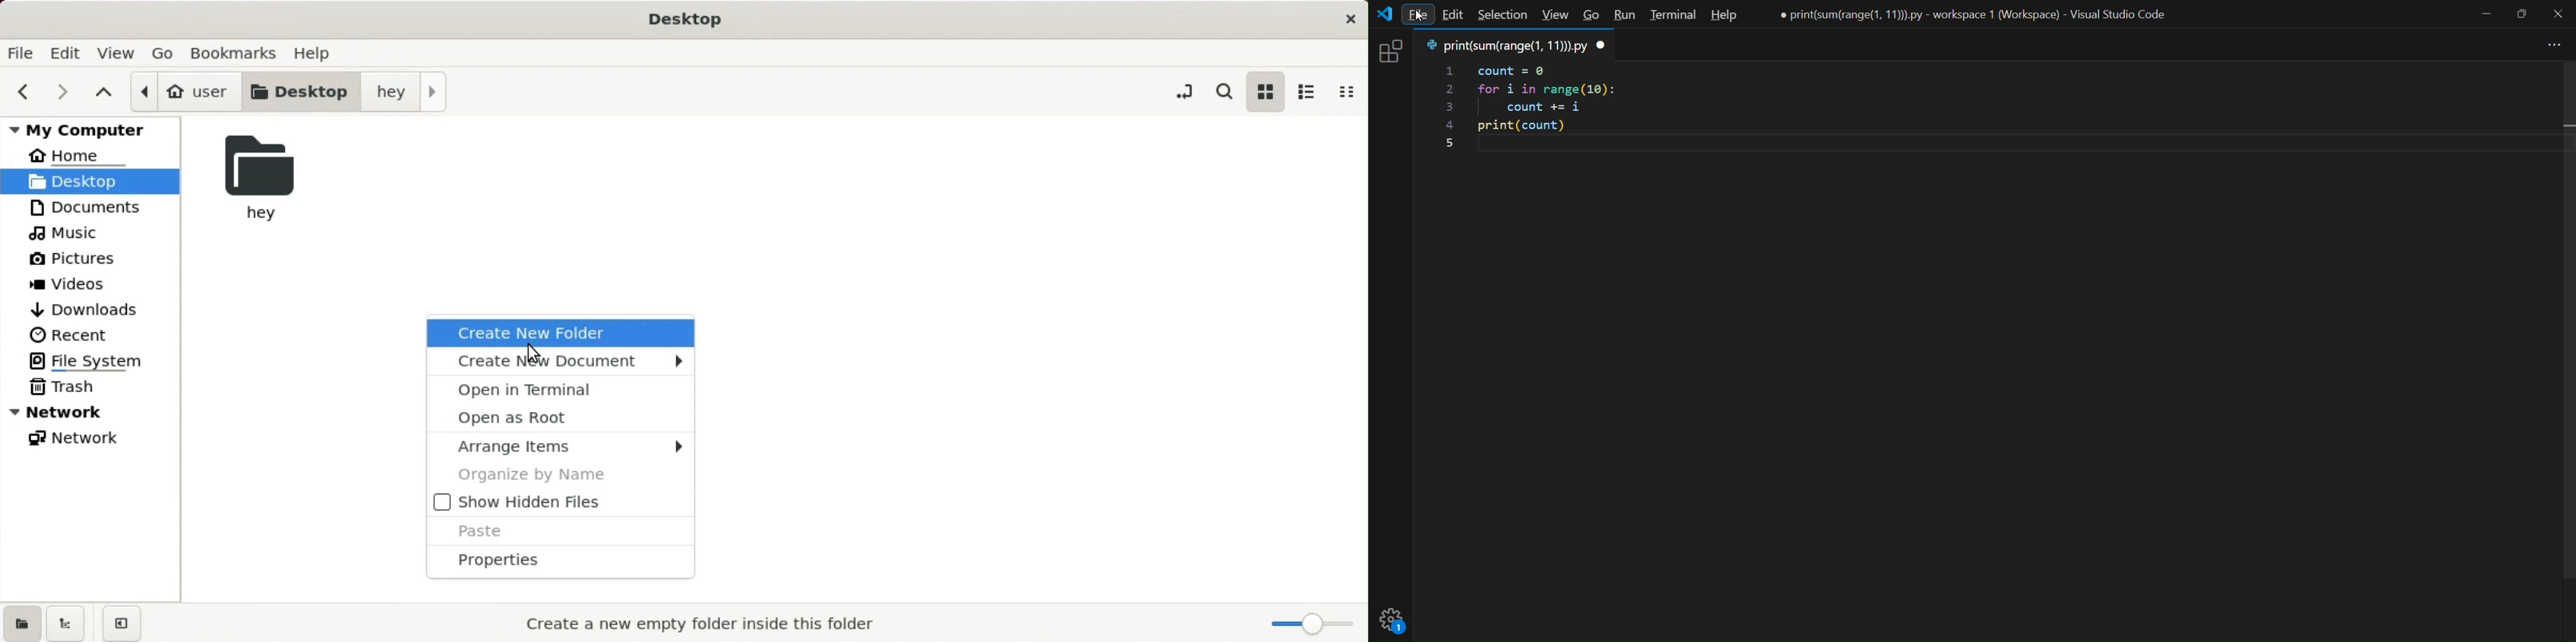 The width and height of the screenshot is (2576, 644). Describe the element at coordinates (559, 475) in the screenshot. I see `organize by name` at that location.